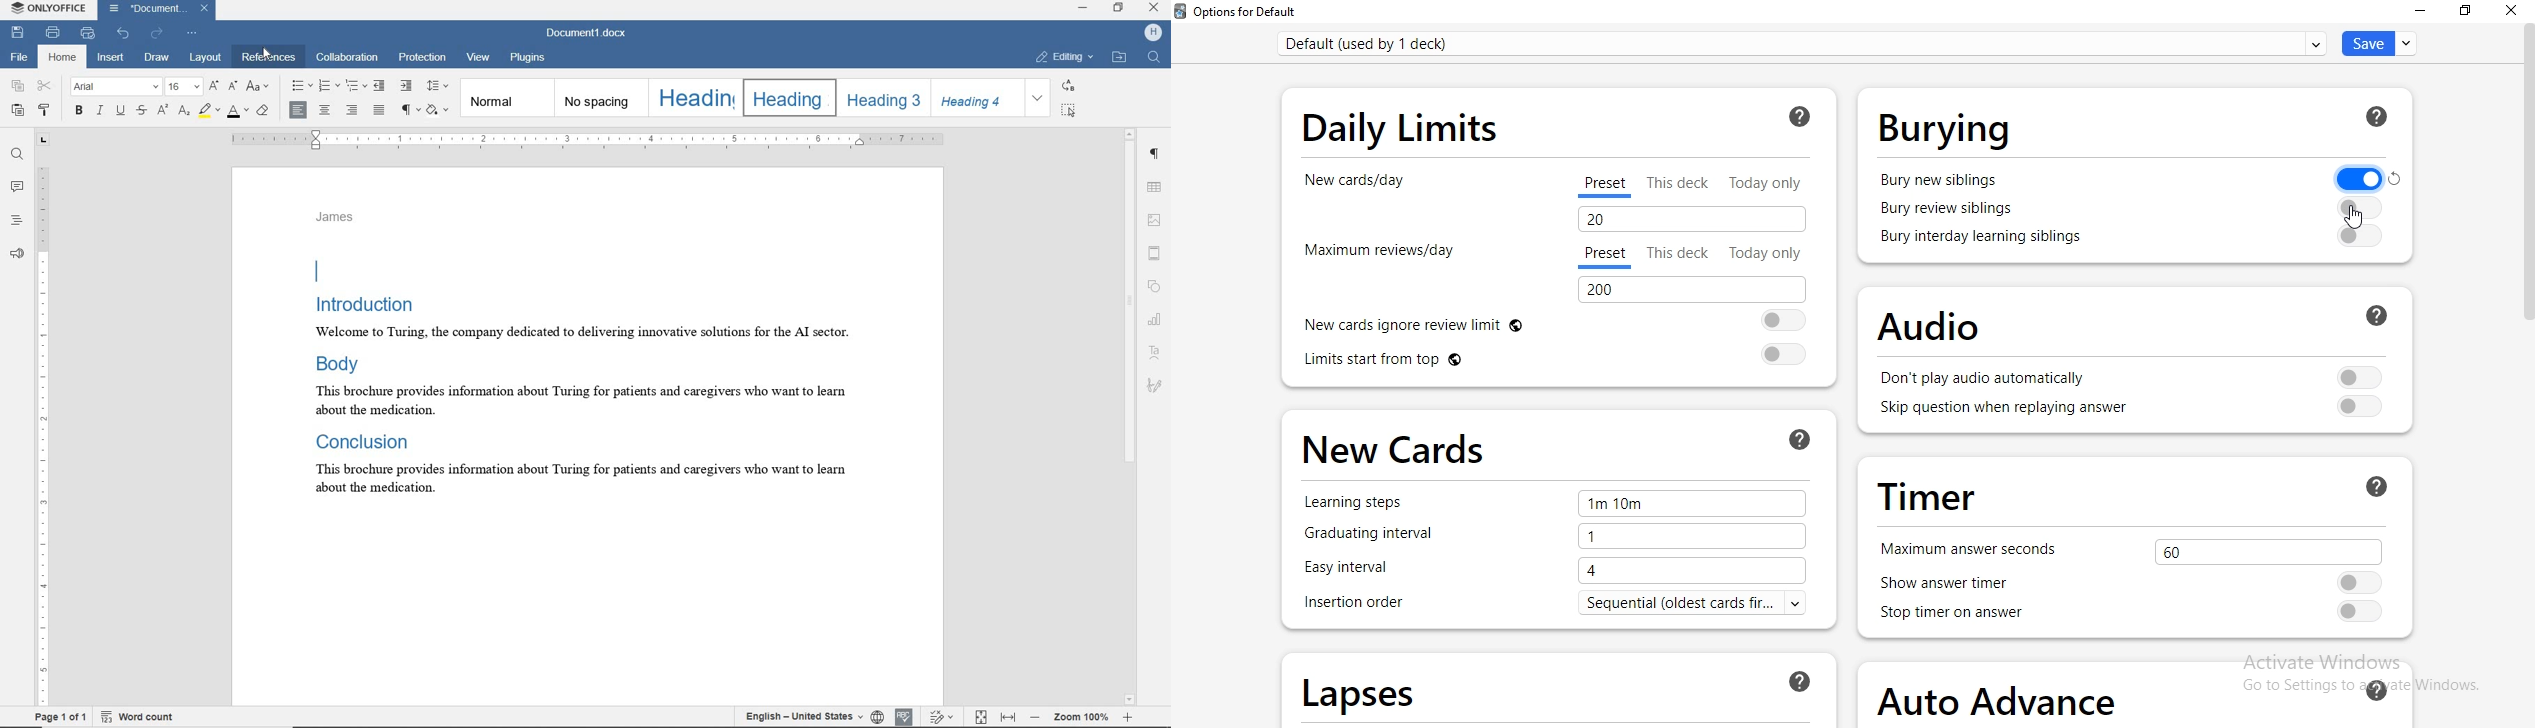  What do you see at coordinates (116, 87) in the screenshot?
I see `font ` at bounding box center [116, 87].